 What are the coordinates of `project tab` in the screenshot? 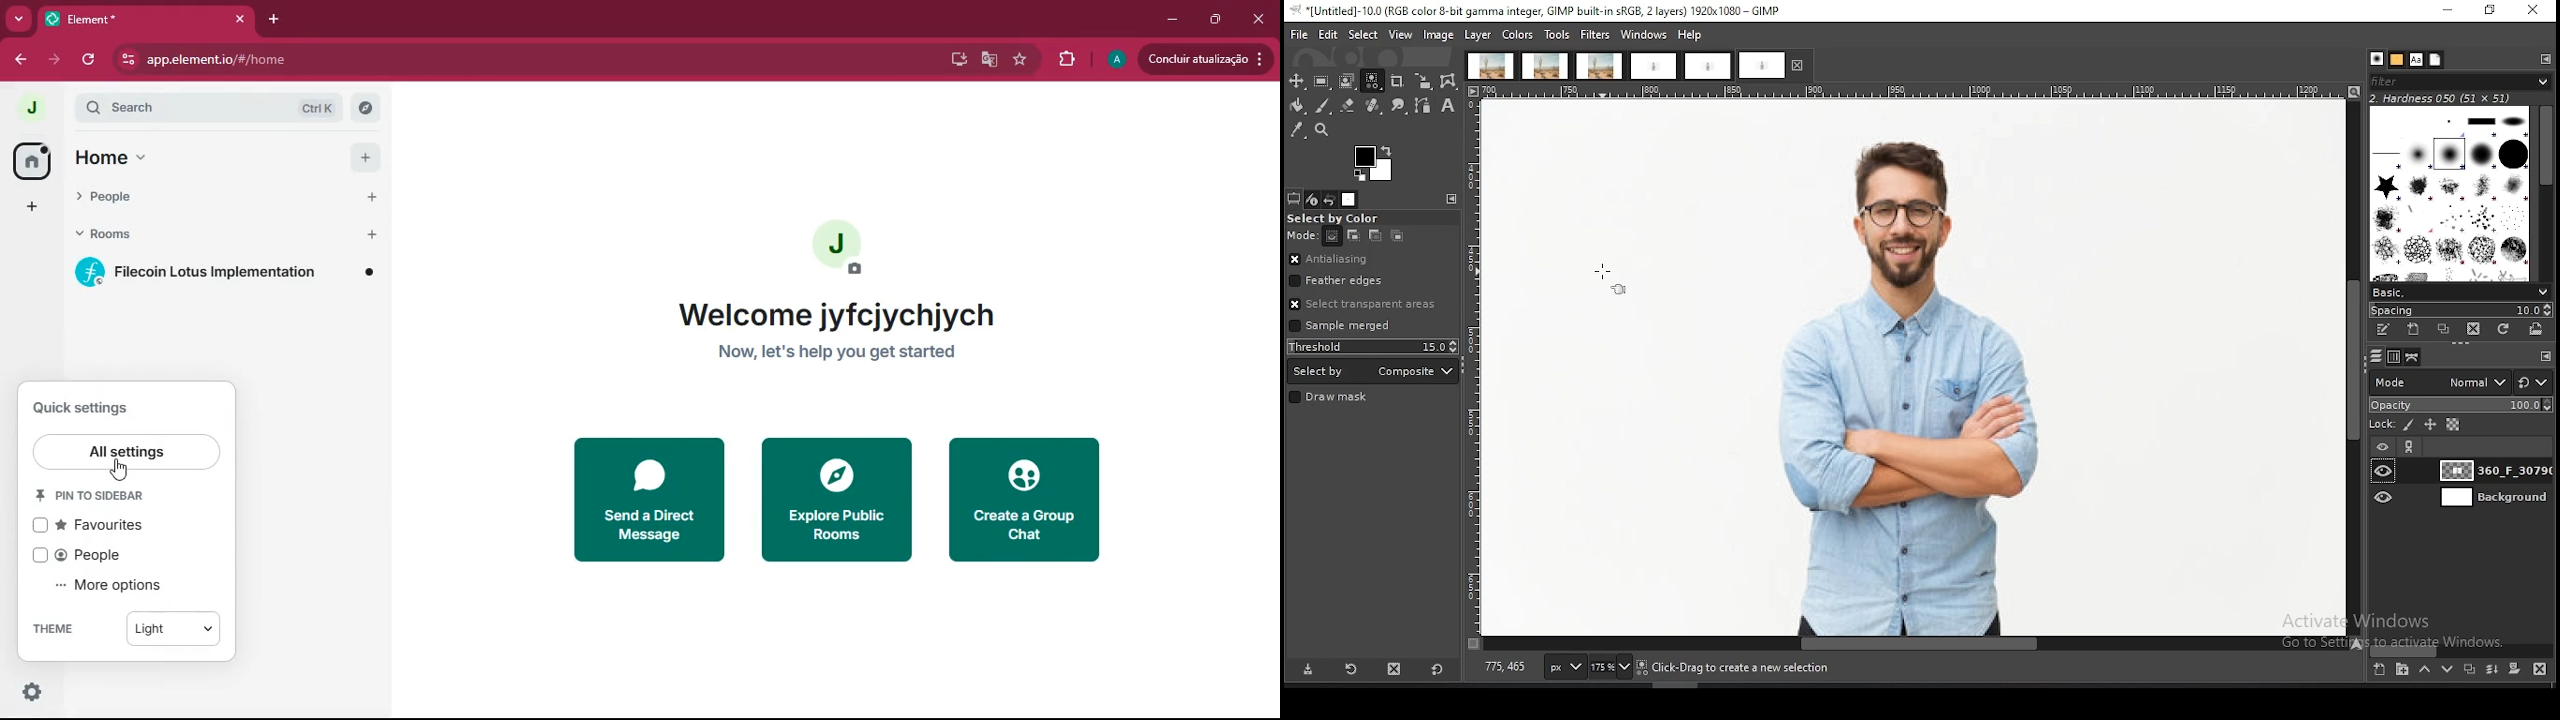 It's located at (1653, 67).